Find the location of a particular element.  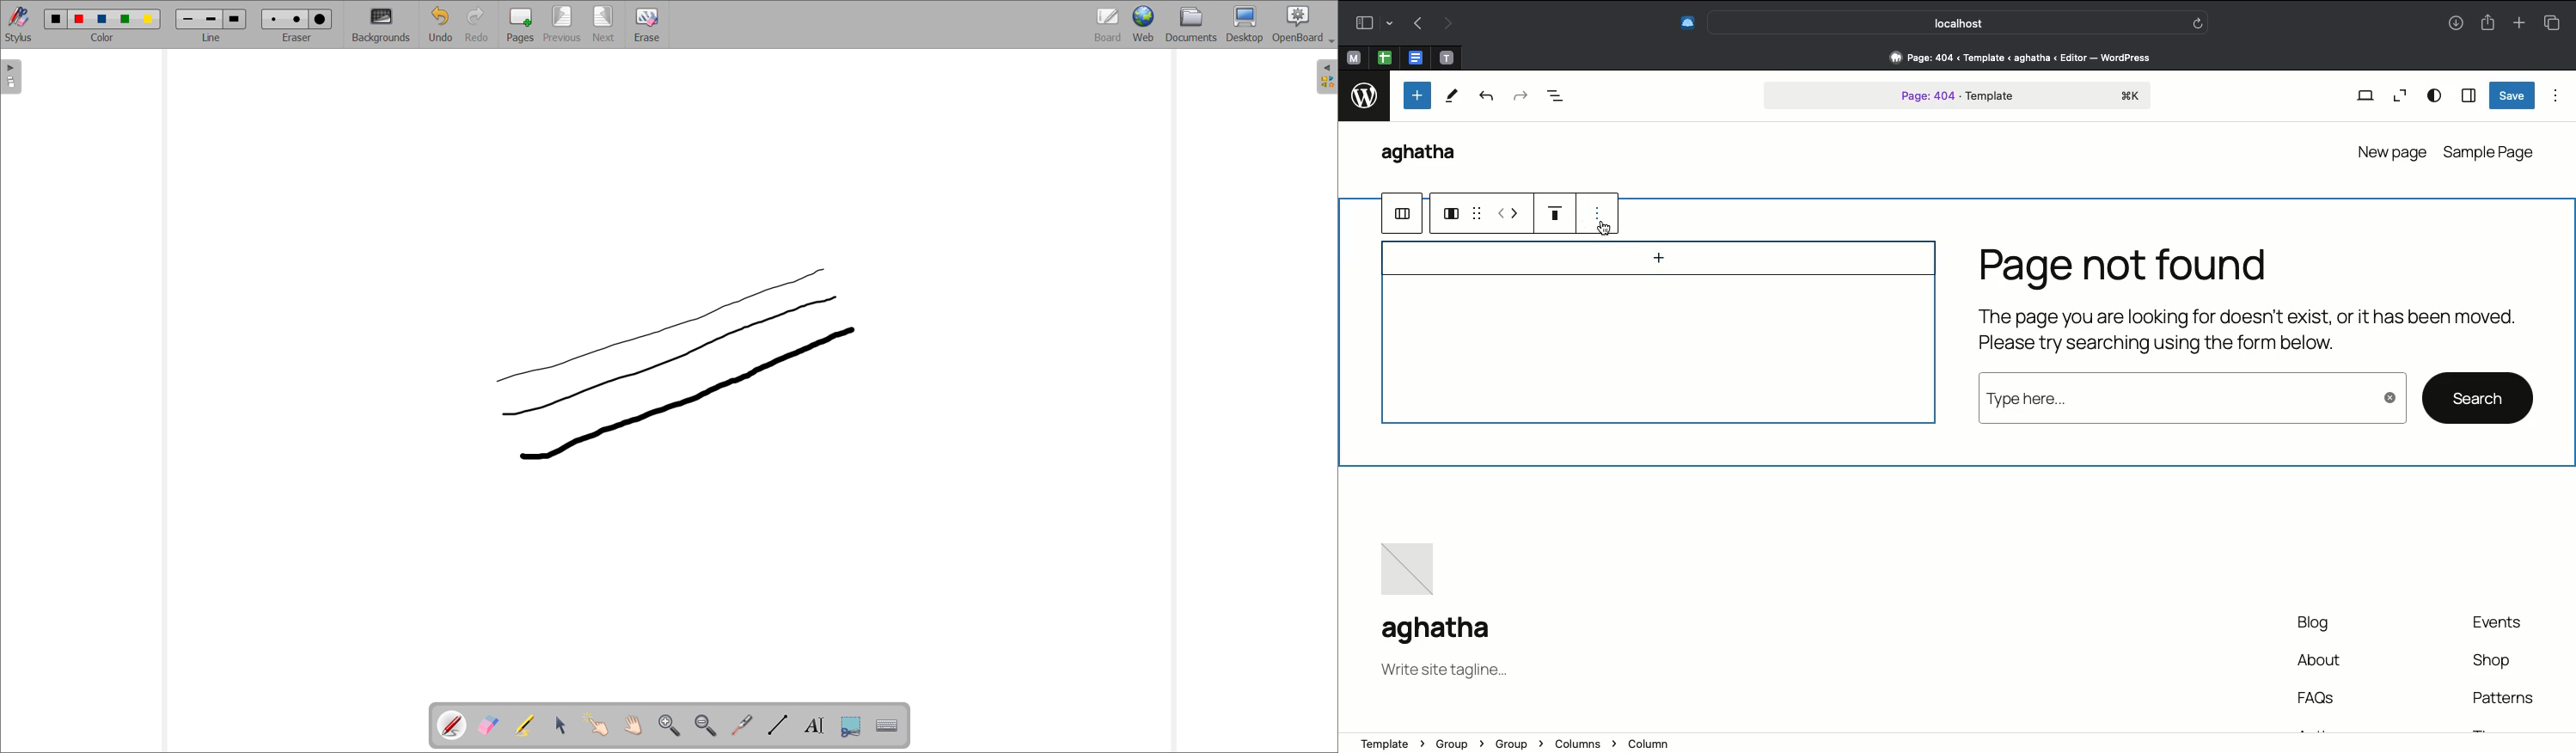

ungroup is located at coordinates (1399, 215).